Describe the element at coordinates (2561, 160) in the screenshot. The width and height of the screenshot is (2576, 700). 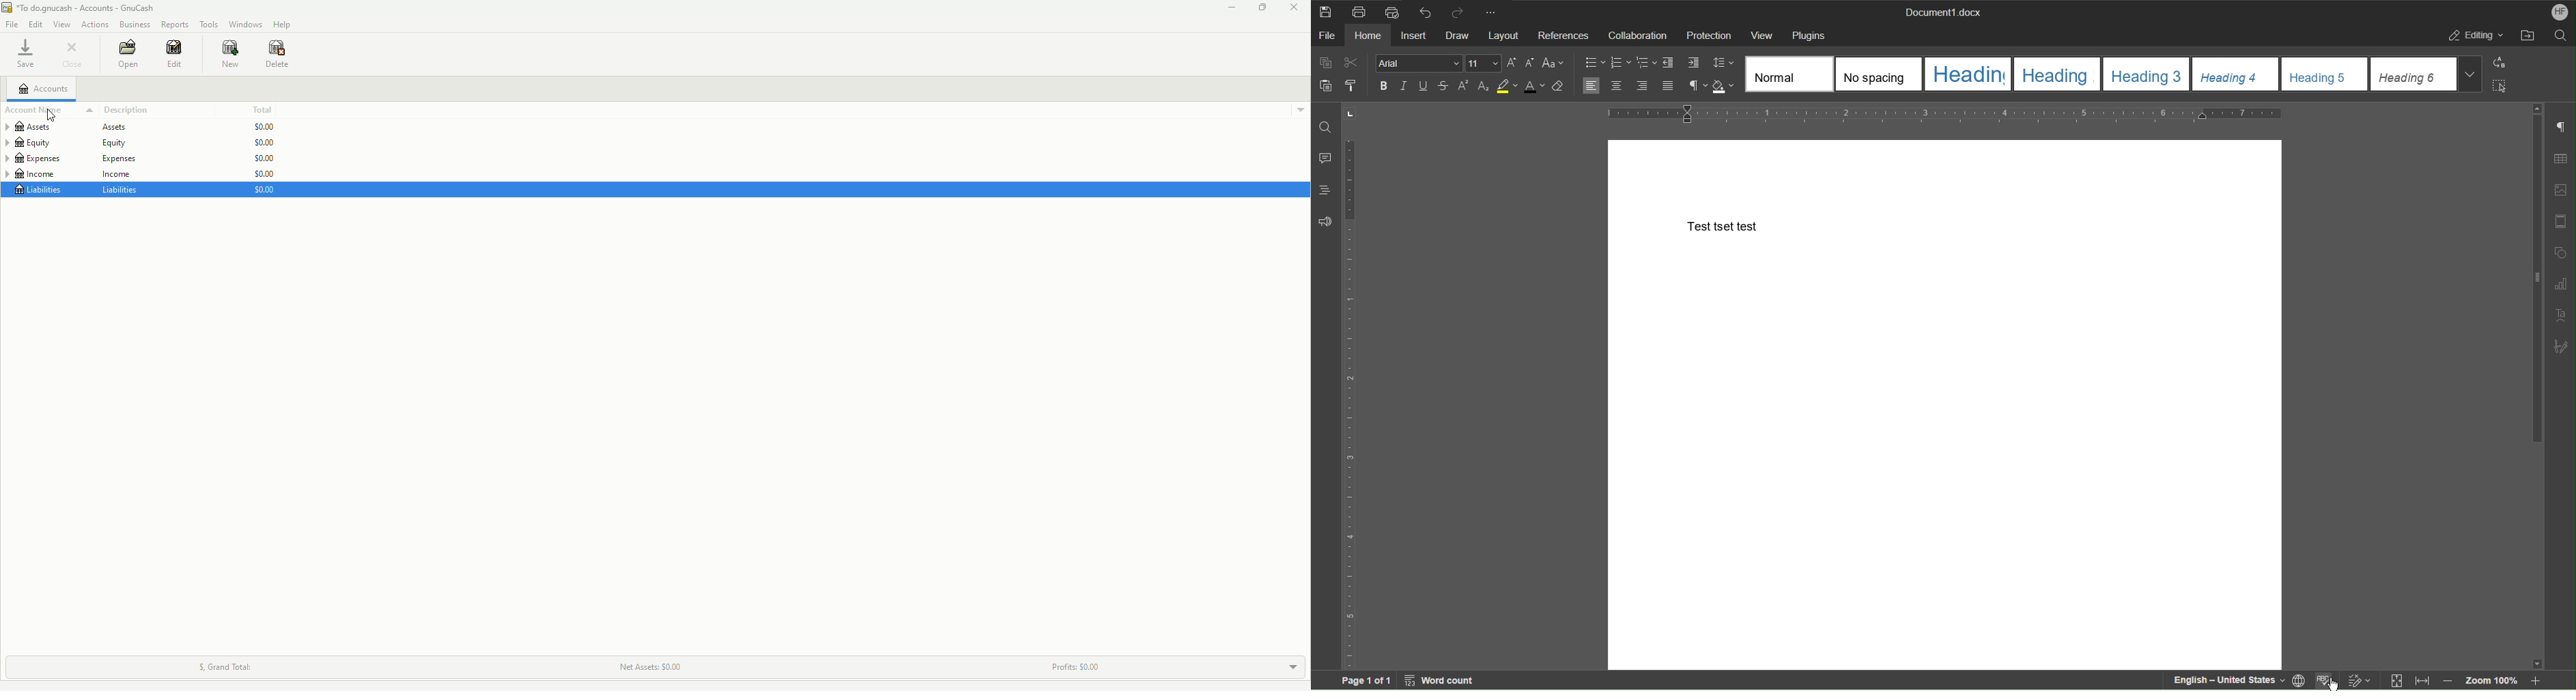
I see `Table` at that location.